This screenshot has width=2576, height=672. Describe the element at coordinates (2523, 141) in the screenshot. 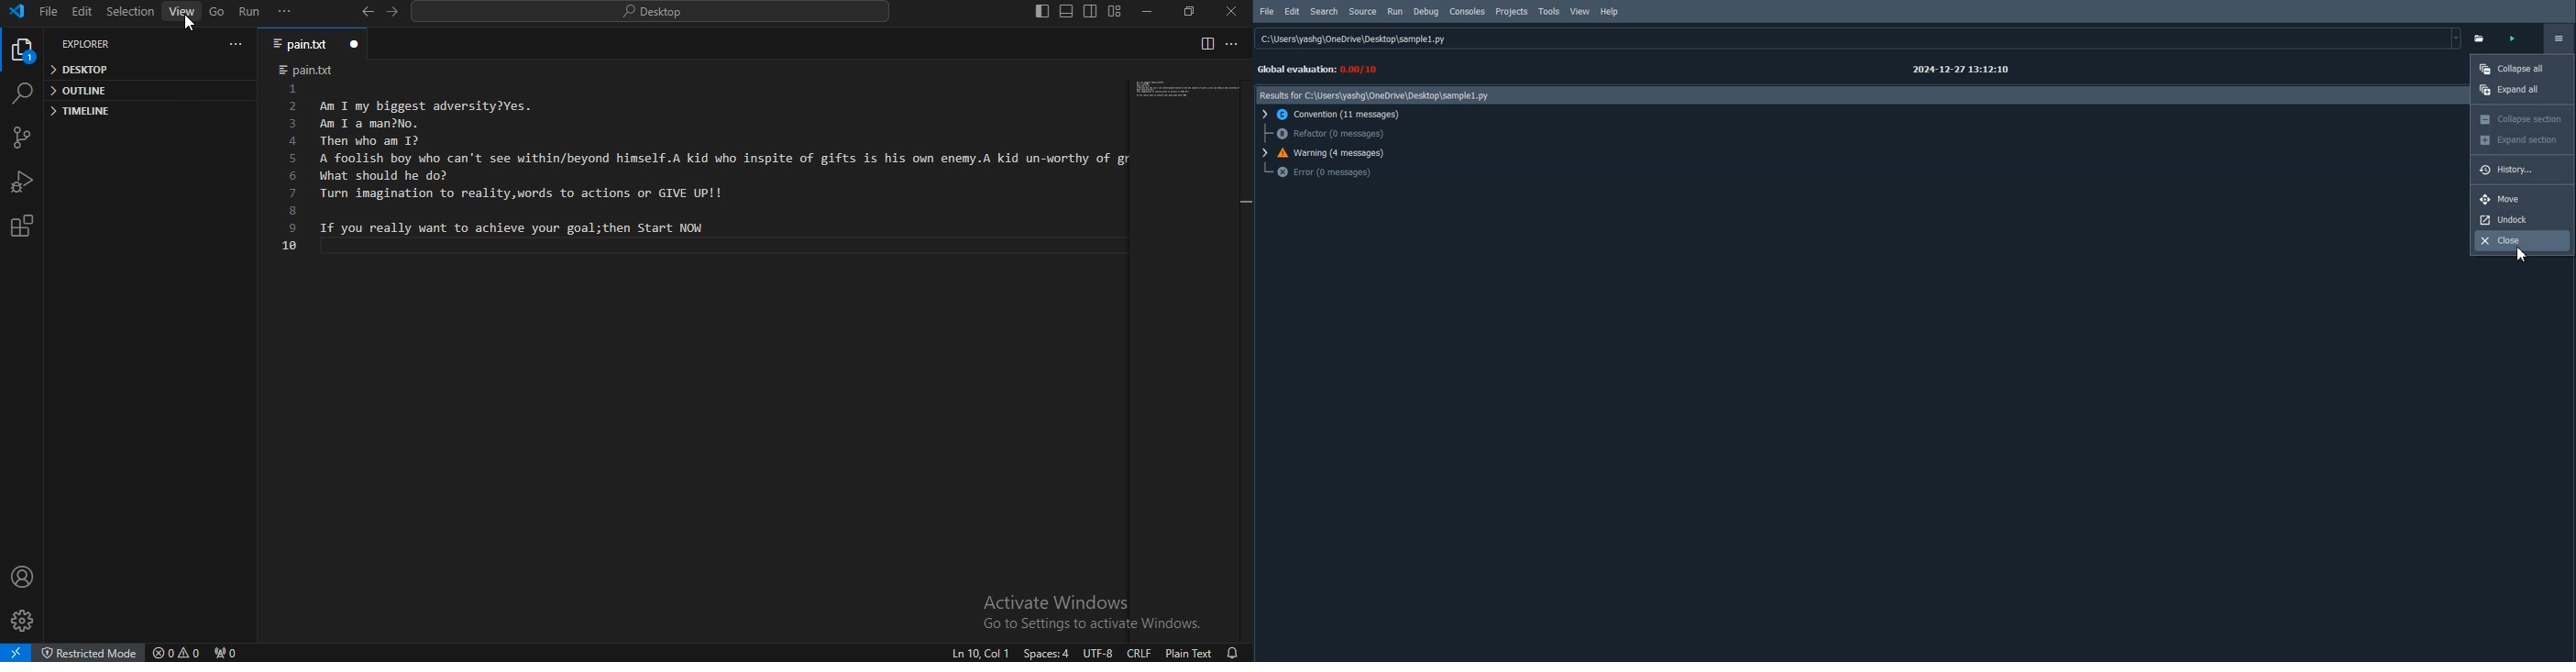

I see `Expand section` at that location.